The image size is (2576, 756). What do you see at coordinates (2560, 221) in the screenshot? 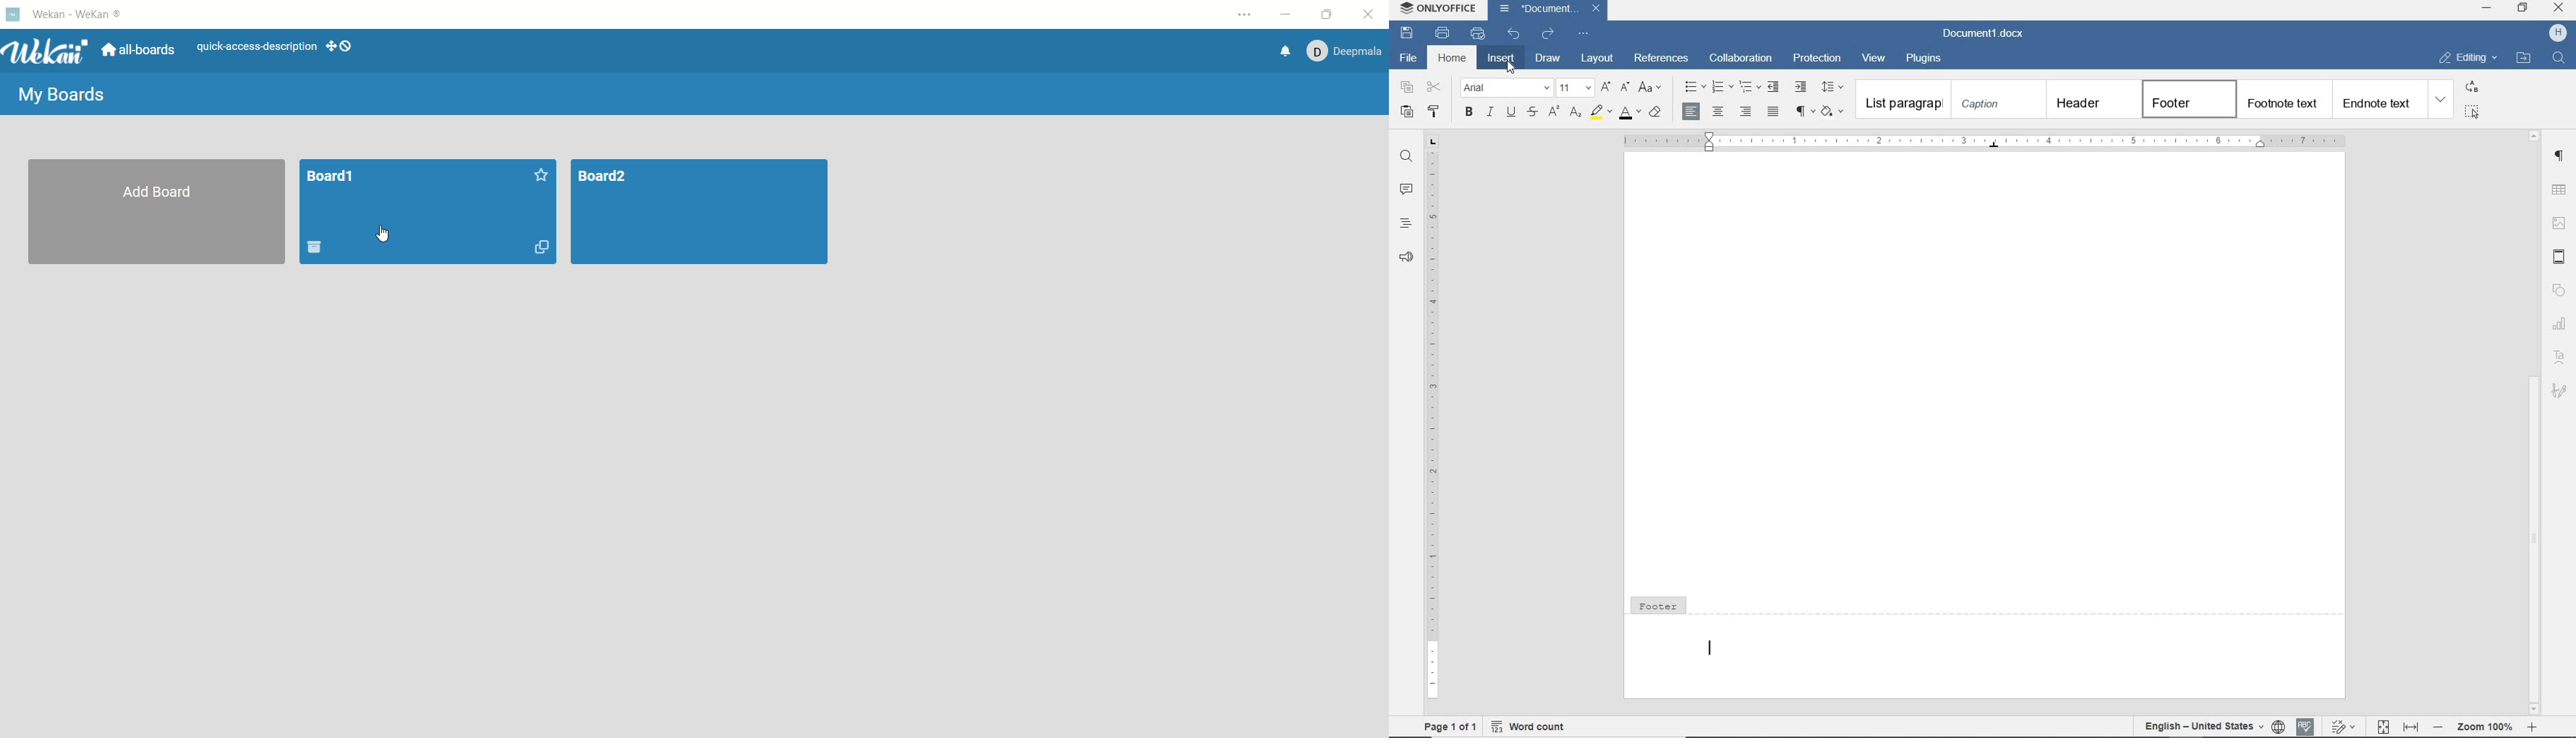
I see `image` at bounding box center [2560, 221].